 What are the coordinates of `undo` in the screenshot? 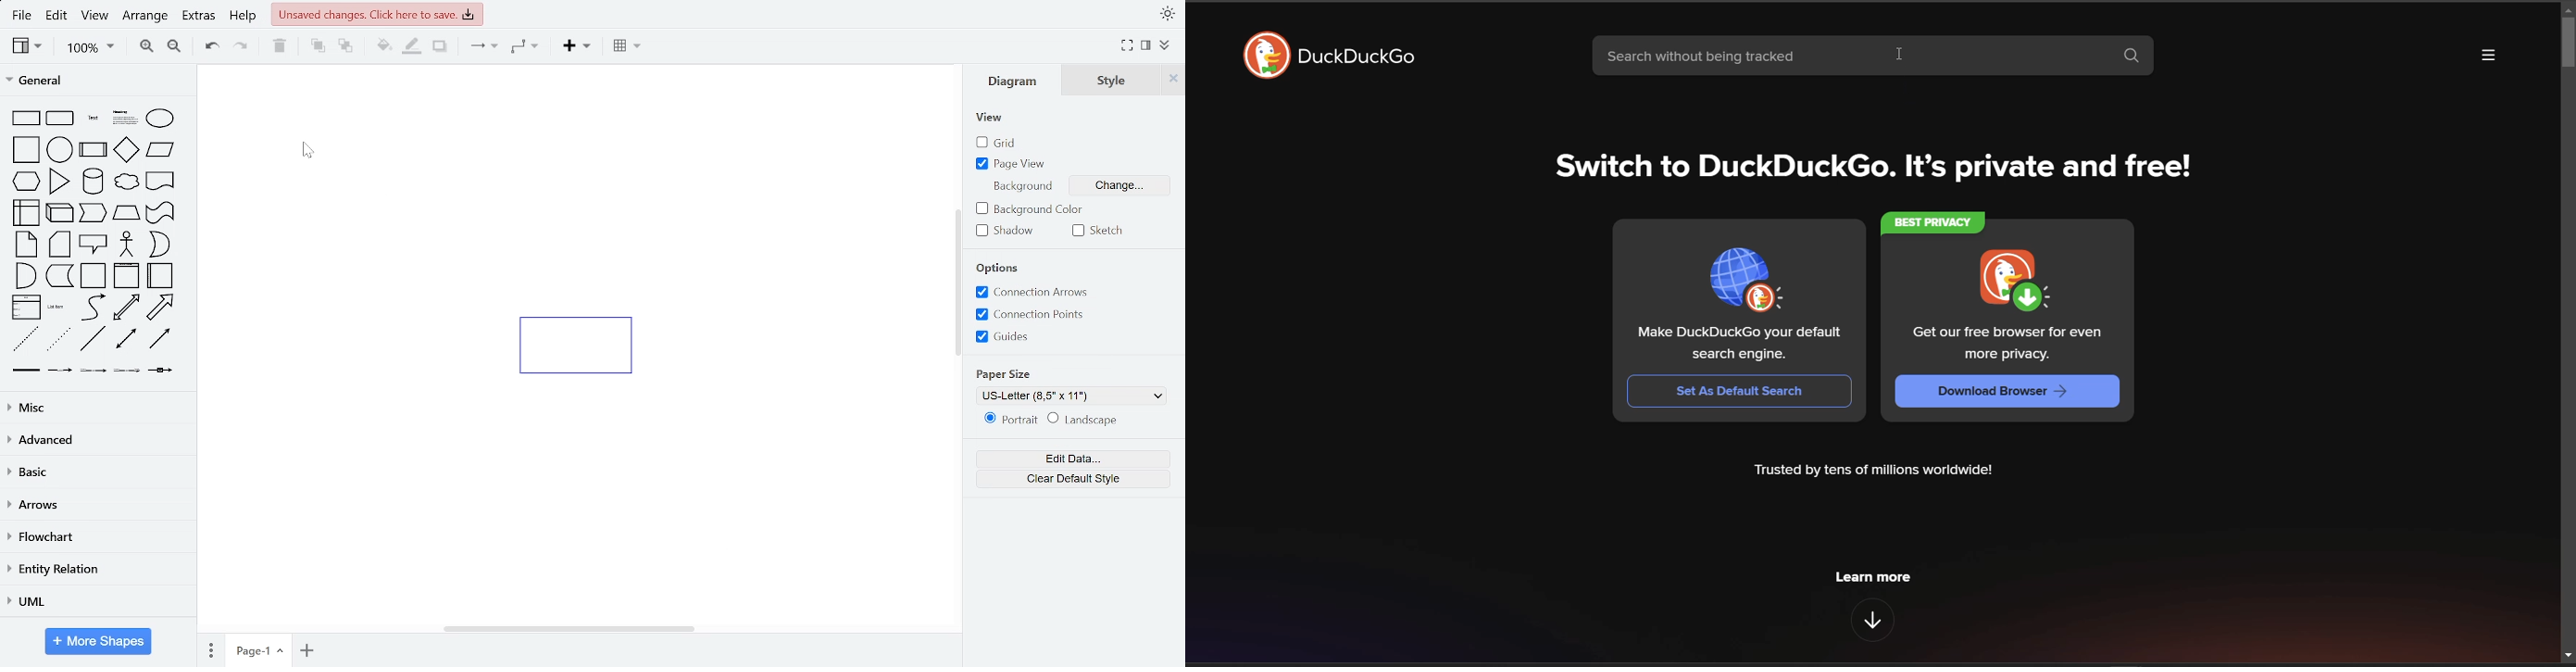 It's located at (213, 49).